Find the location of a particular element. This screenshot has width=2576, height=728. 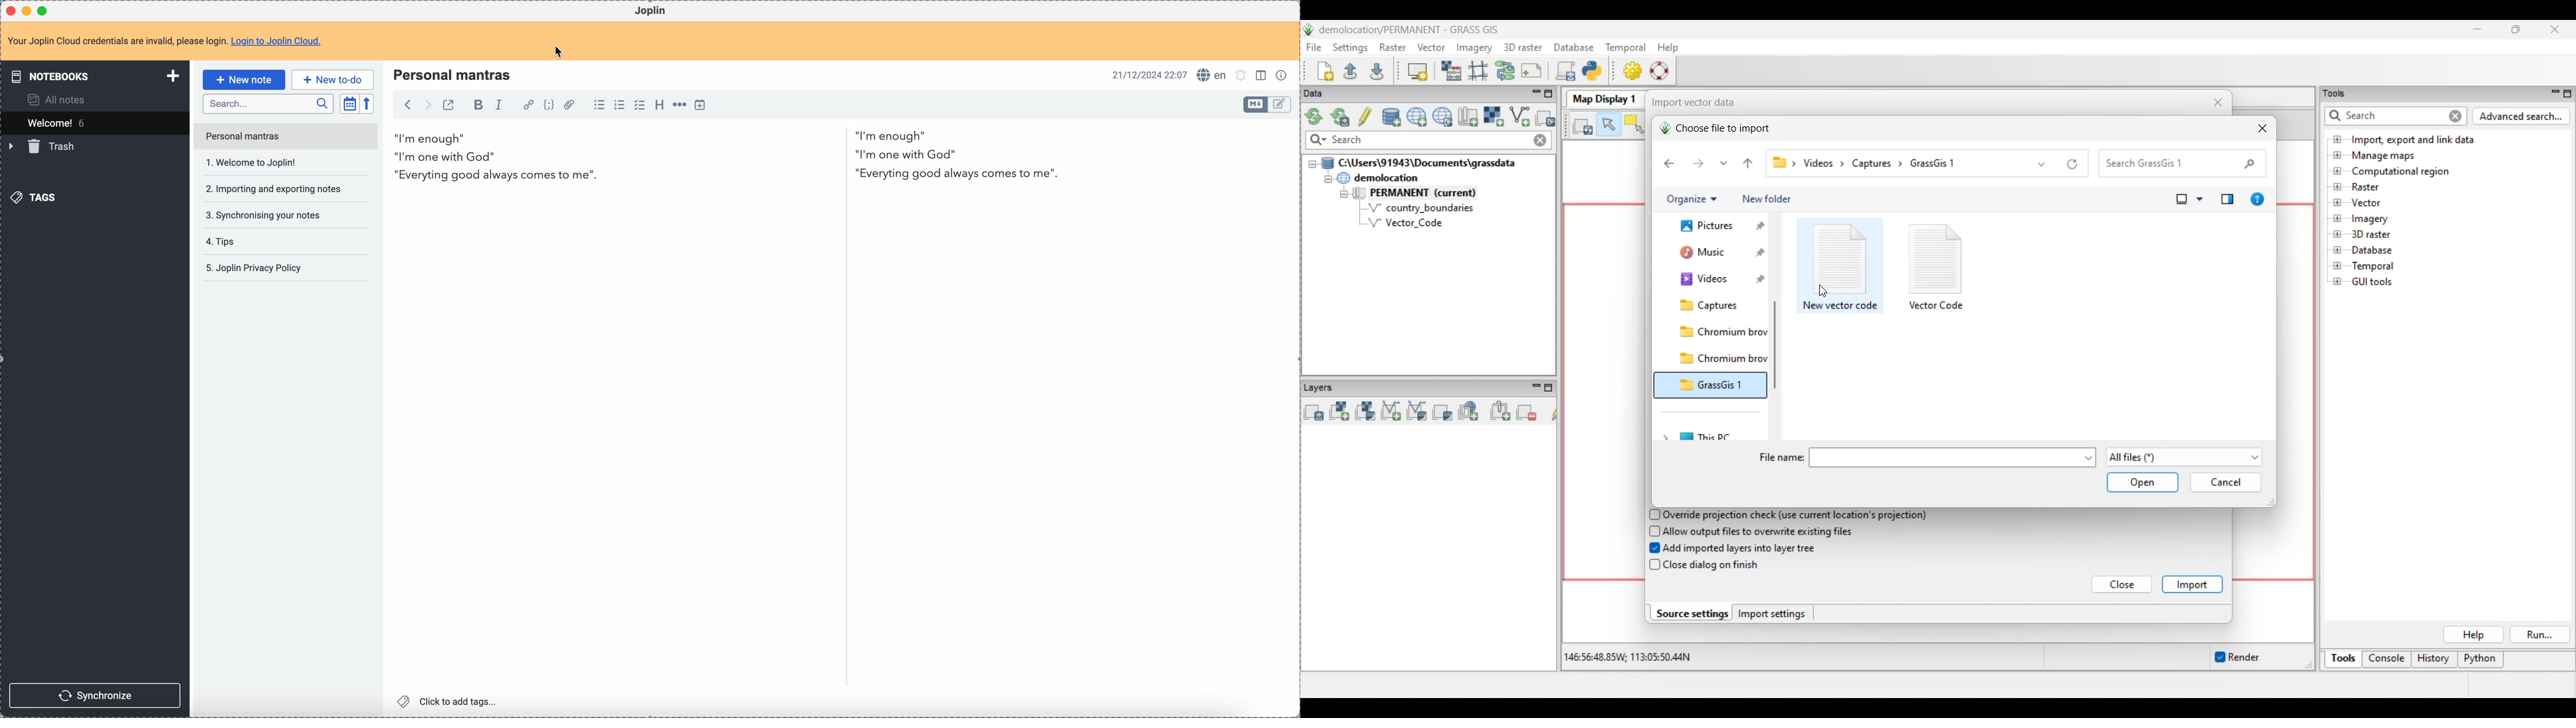

welcome to Joplin is located at coordinates (253, 162).